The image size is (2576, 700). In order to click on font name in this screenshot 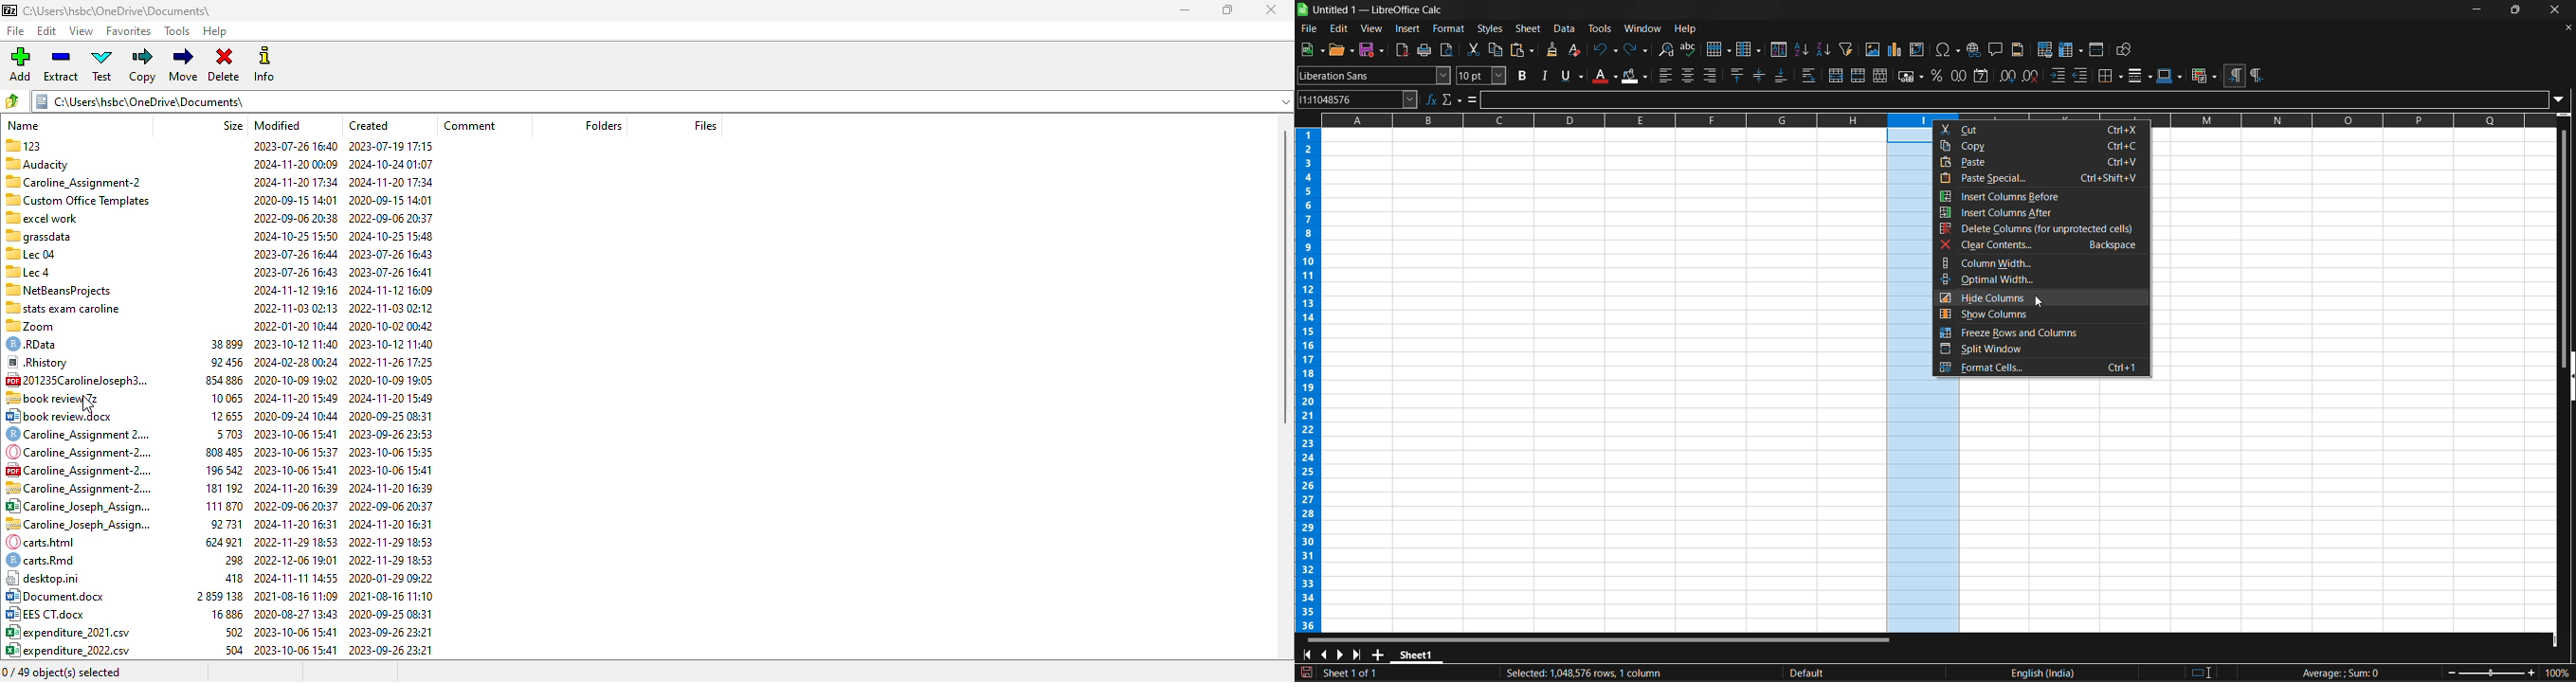, I will do `click(1373, 75)`.